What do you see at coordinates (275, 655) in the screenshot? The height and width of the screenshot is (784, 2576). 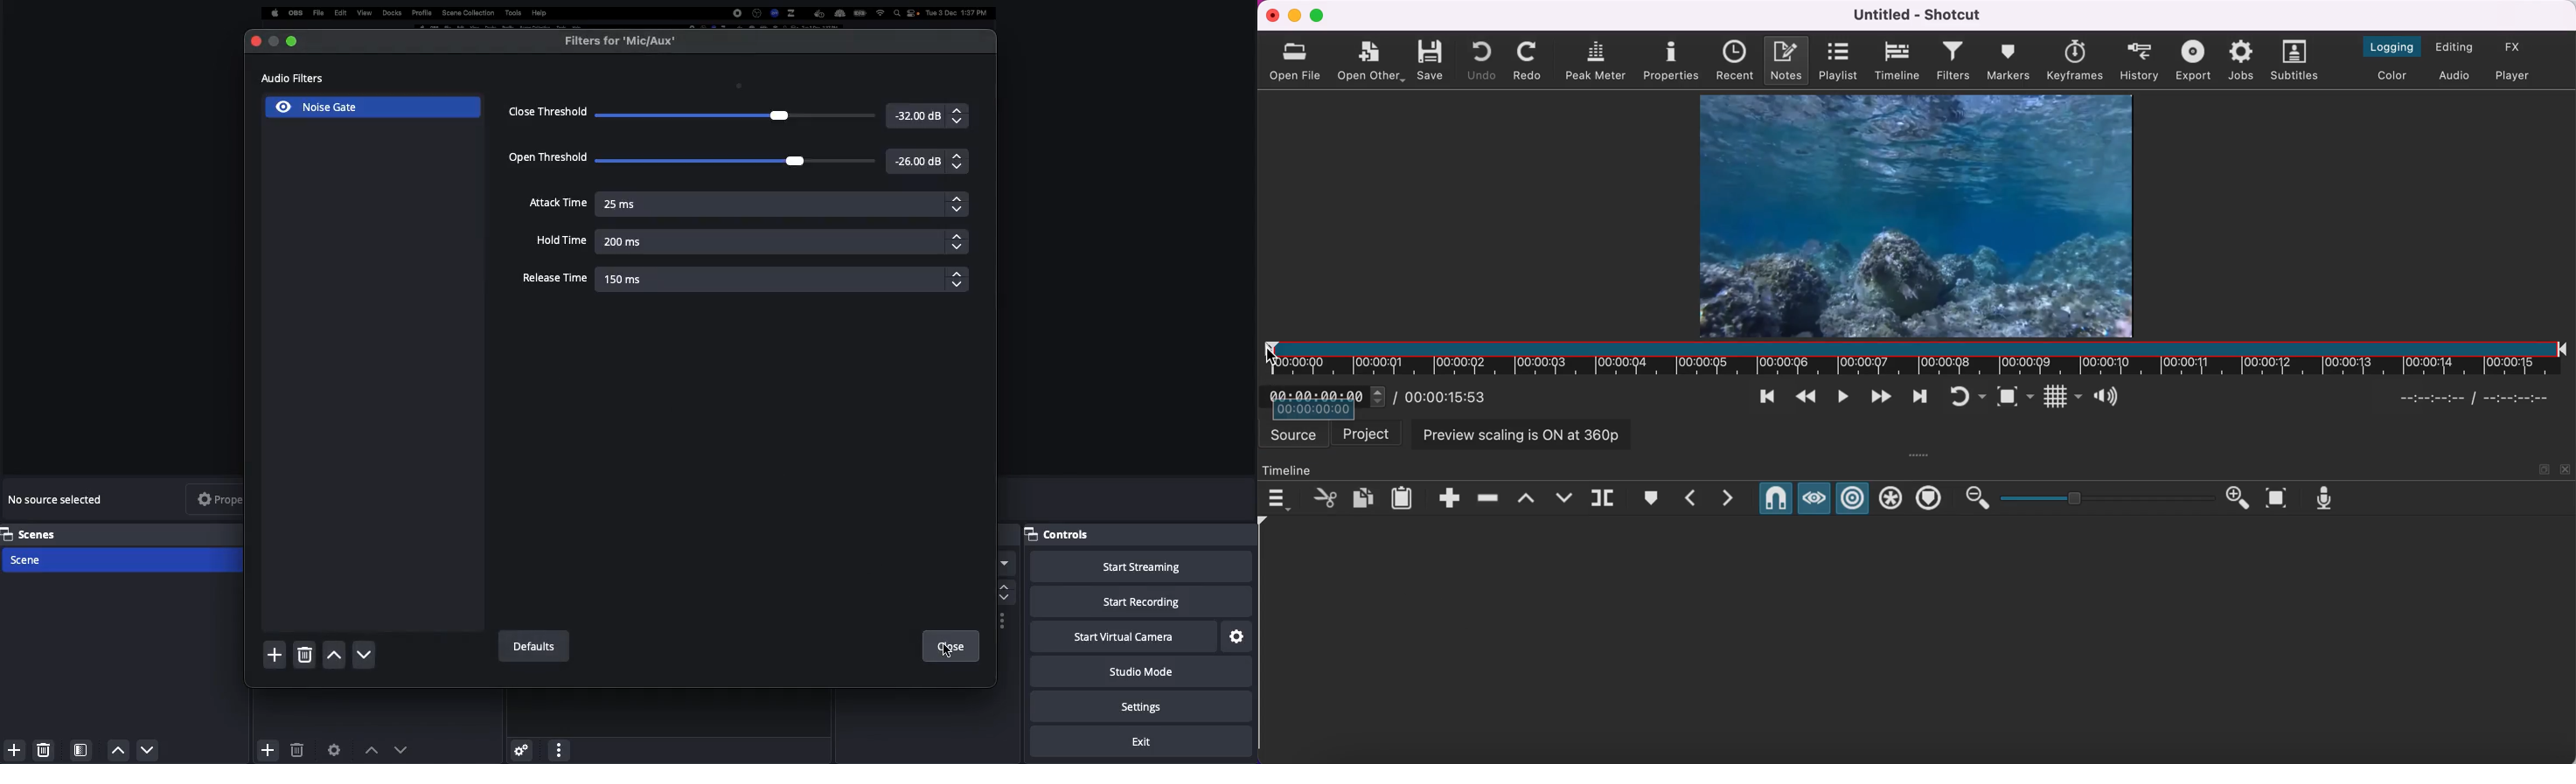 I see `Add` at bounding box center [275, 655].